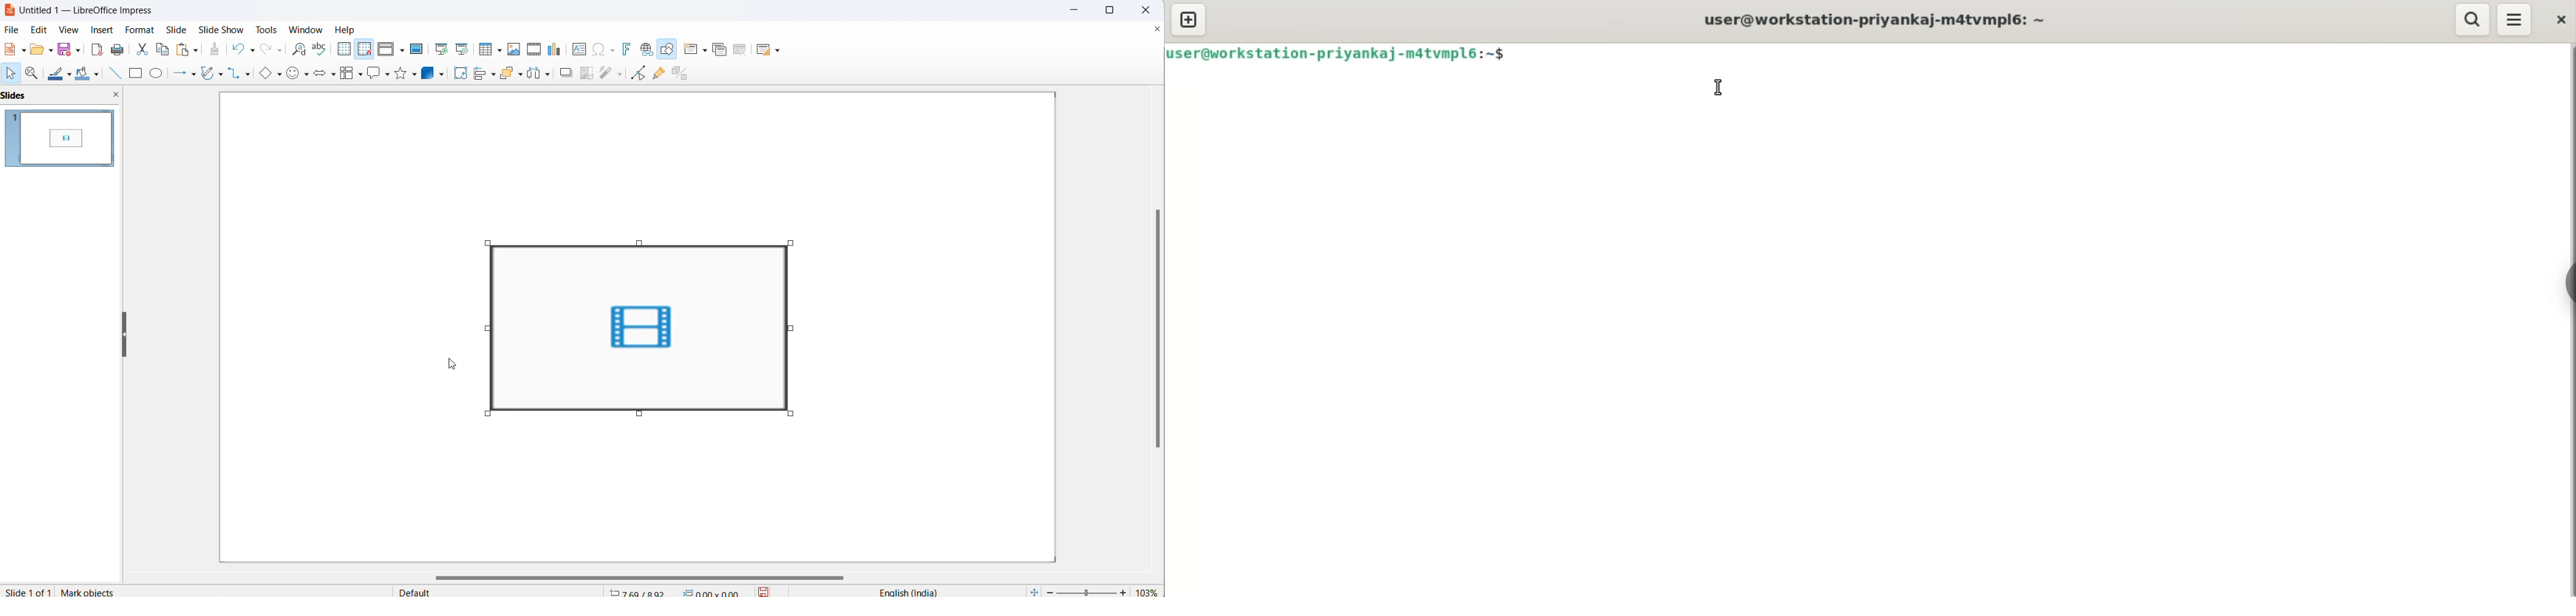 This screenshot has width=2576, height=616. I want to click on cursor, so click(451, 366).